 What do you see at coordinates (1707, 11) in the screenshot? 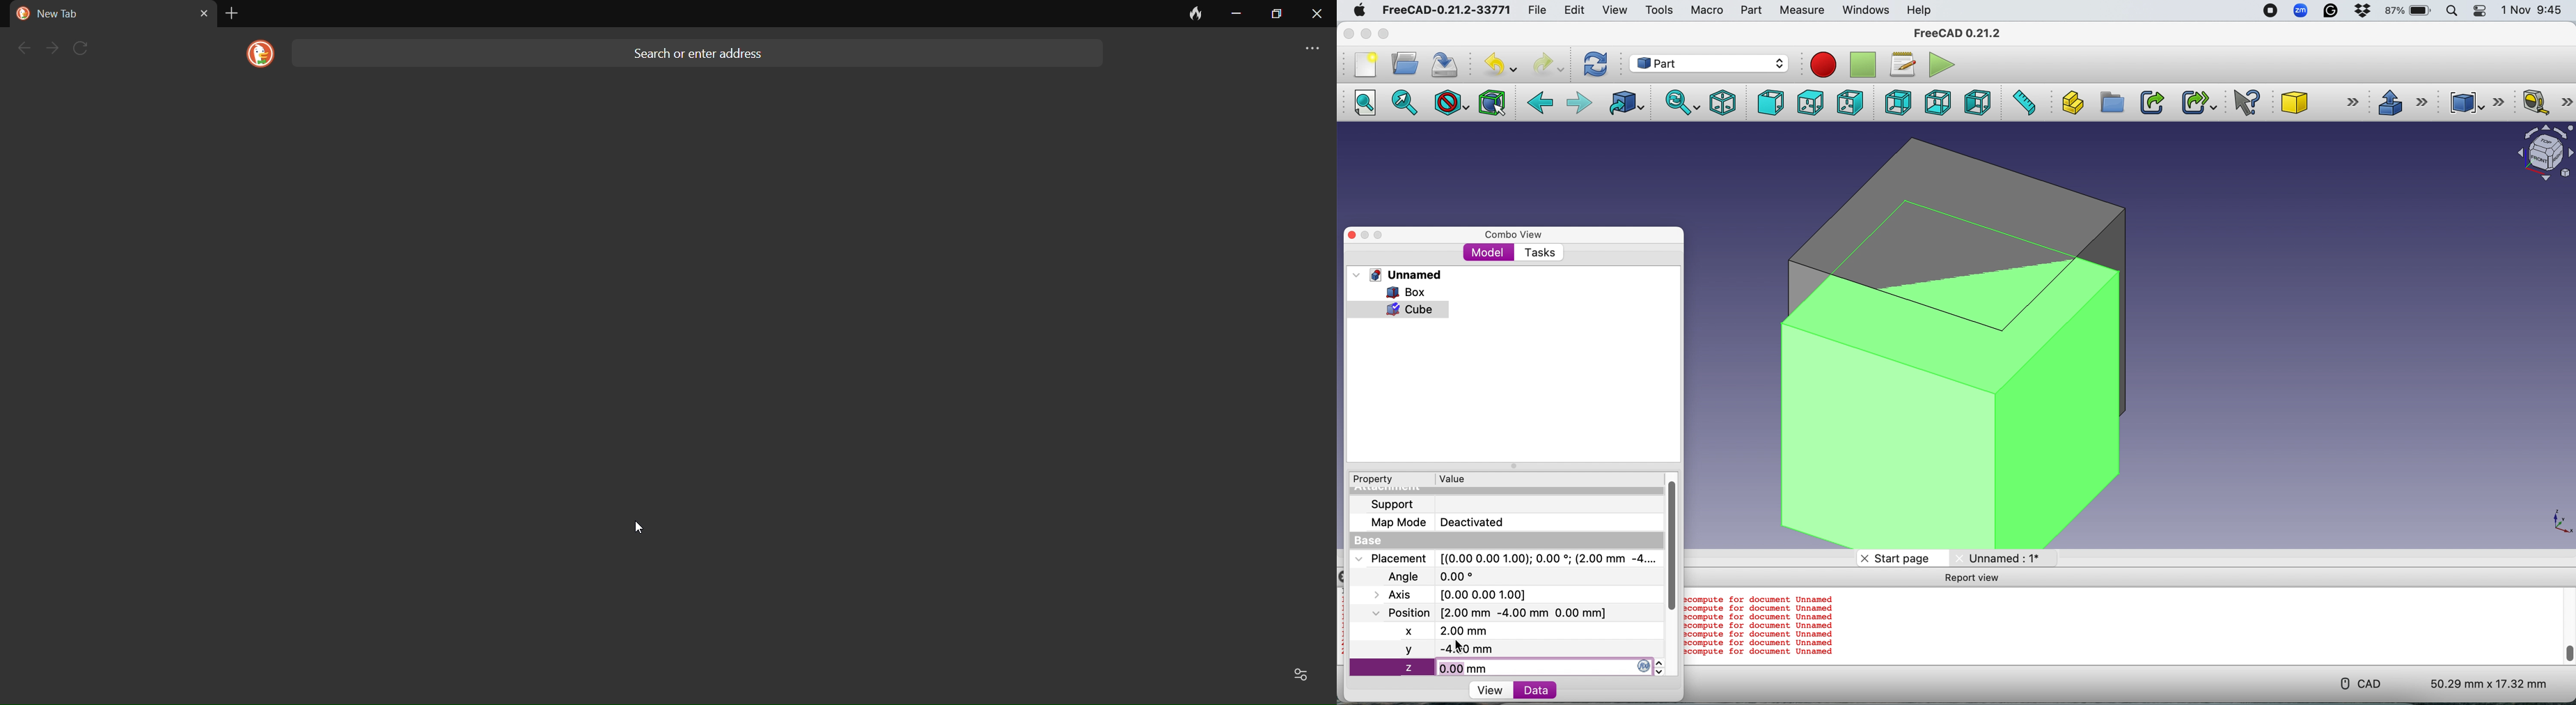
I see `Macro` at bounding box center [1707, 11].